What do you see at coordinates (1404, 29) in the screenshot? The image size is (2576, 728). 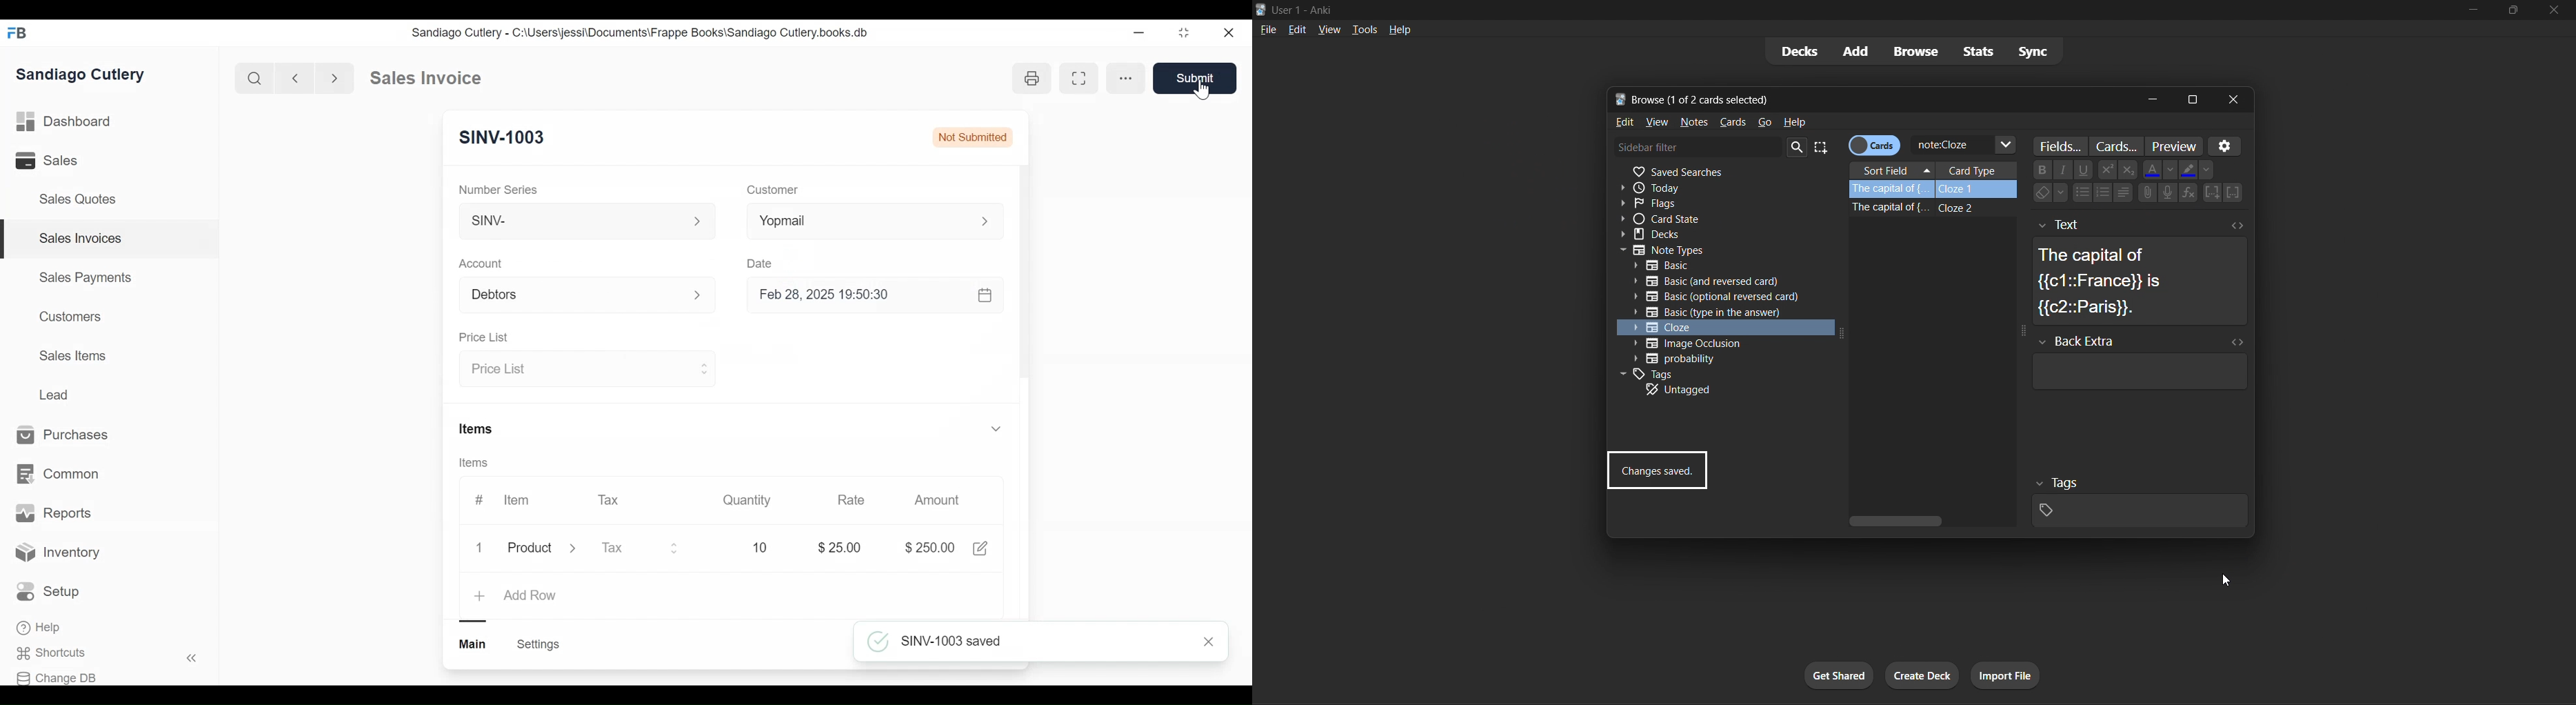 I see `help` at bounding box center [1404, 29].